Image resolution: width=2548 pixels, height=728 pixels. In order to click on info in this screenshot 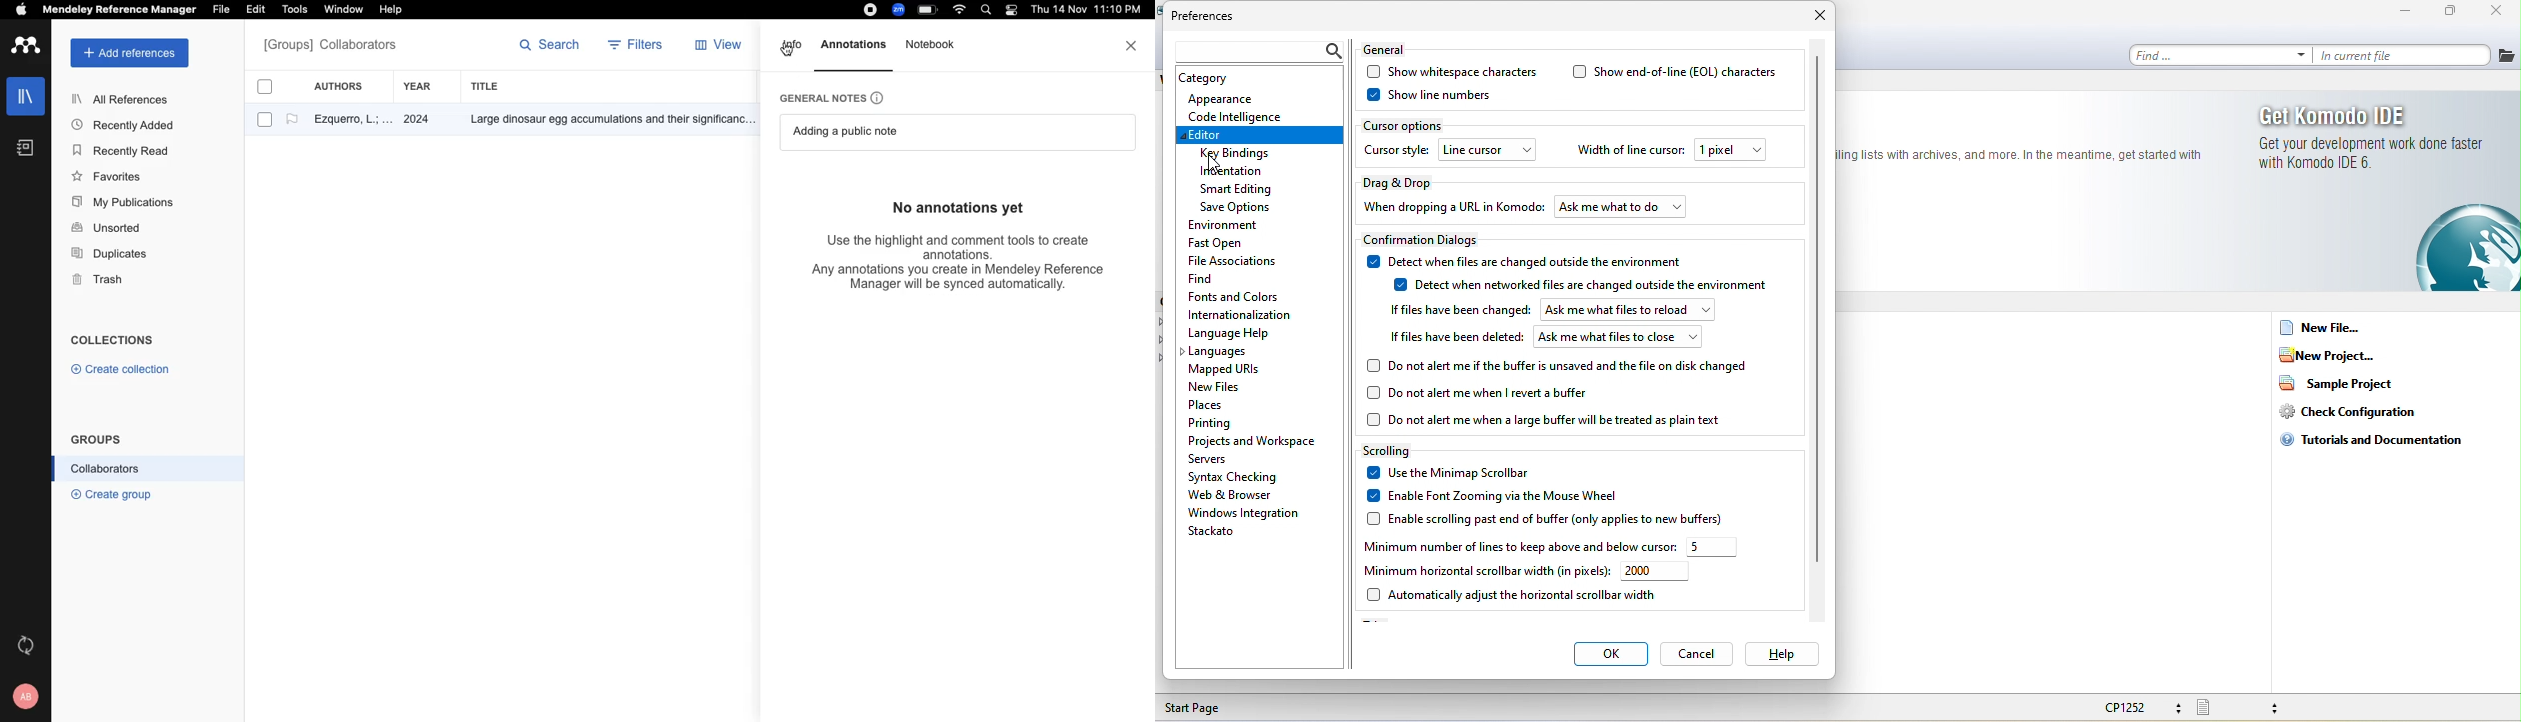, I will do `click(793, 50)`.